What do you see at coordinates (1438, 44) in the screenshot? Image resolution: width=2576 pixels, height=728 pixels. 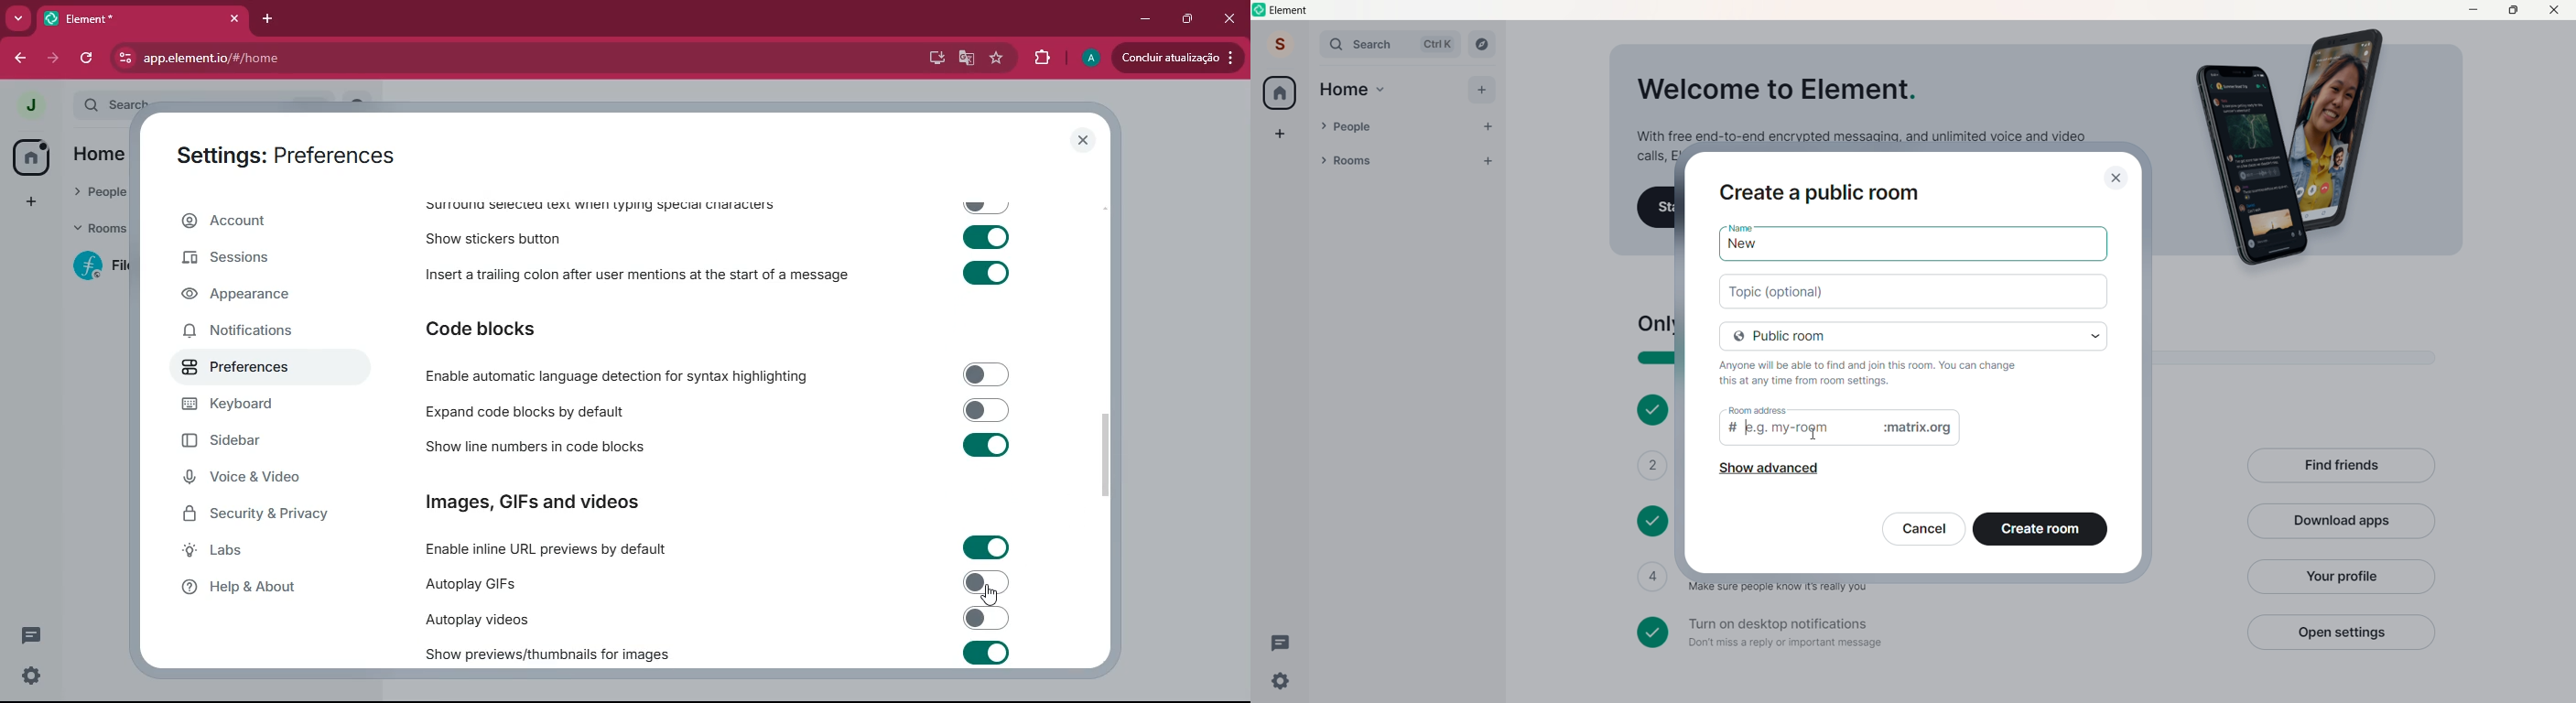 I see `Ctrl K` at bounding box center [1438, 44].